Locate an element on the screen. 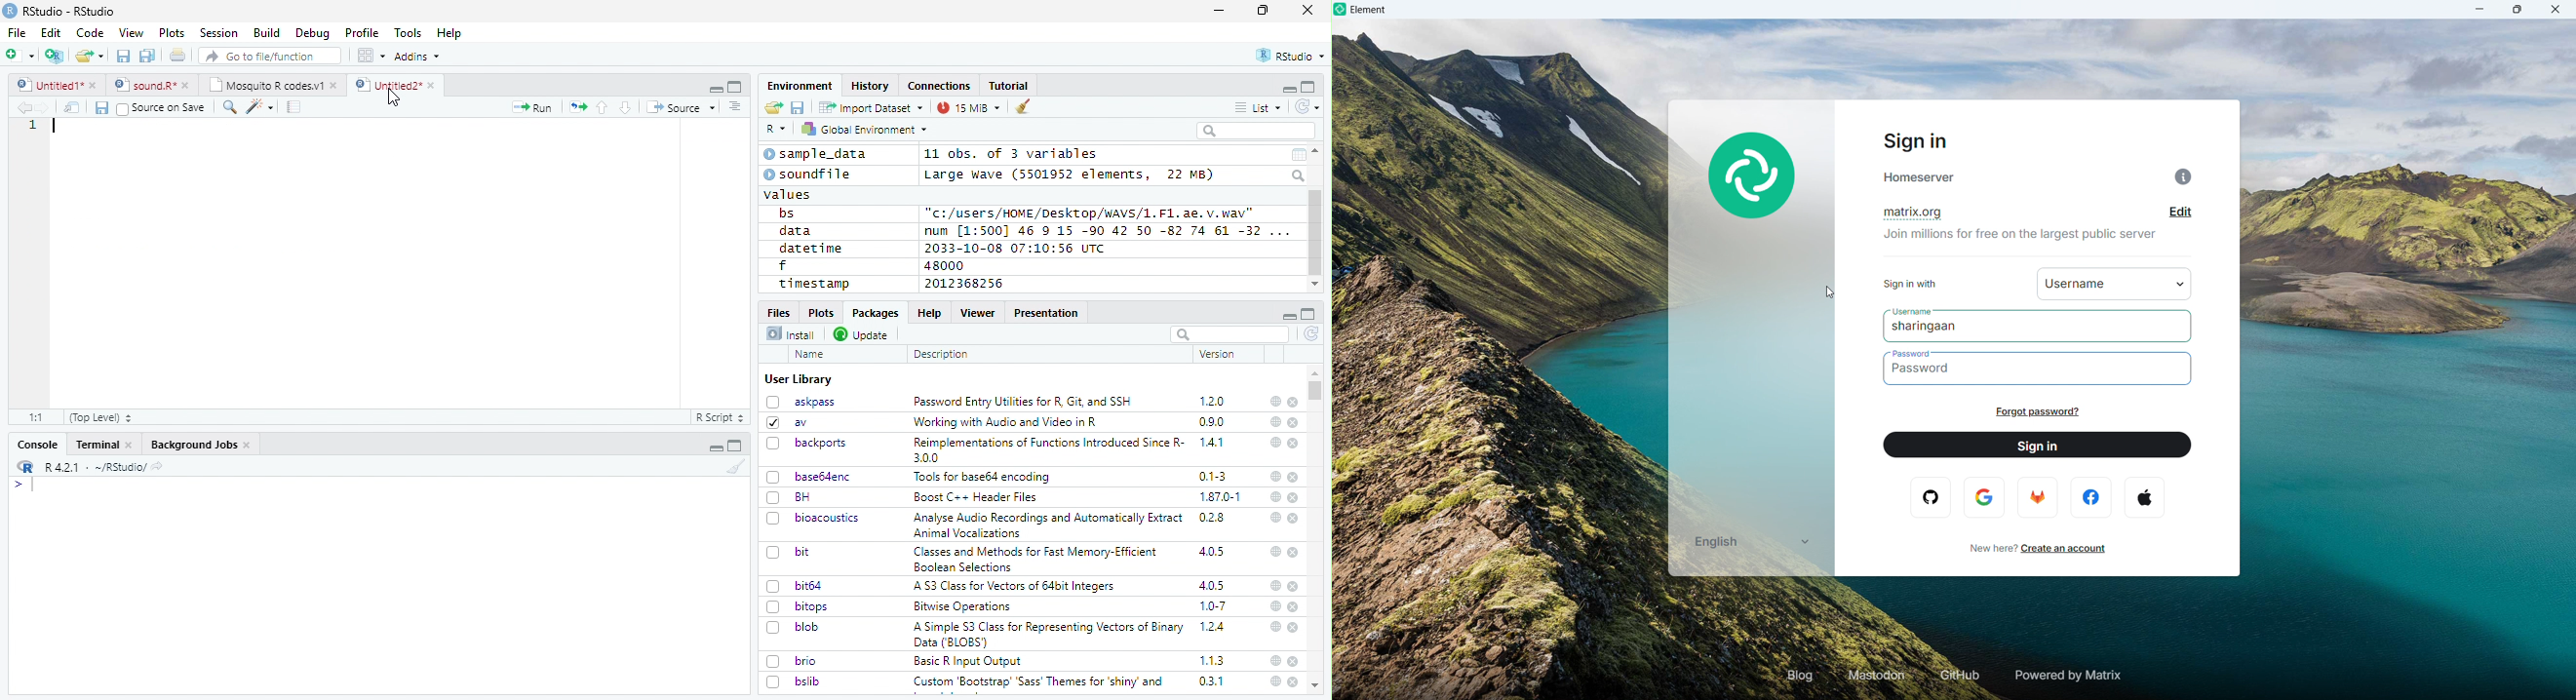 The width and height of the screenshot is (2576, 700). cursor is located at coordinates (396, 98).